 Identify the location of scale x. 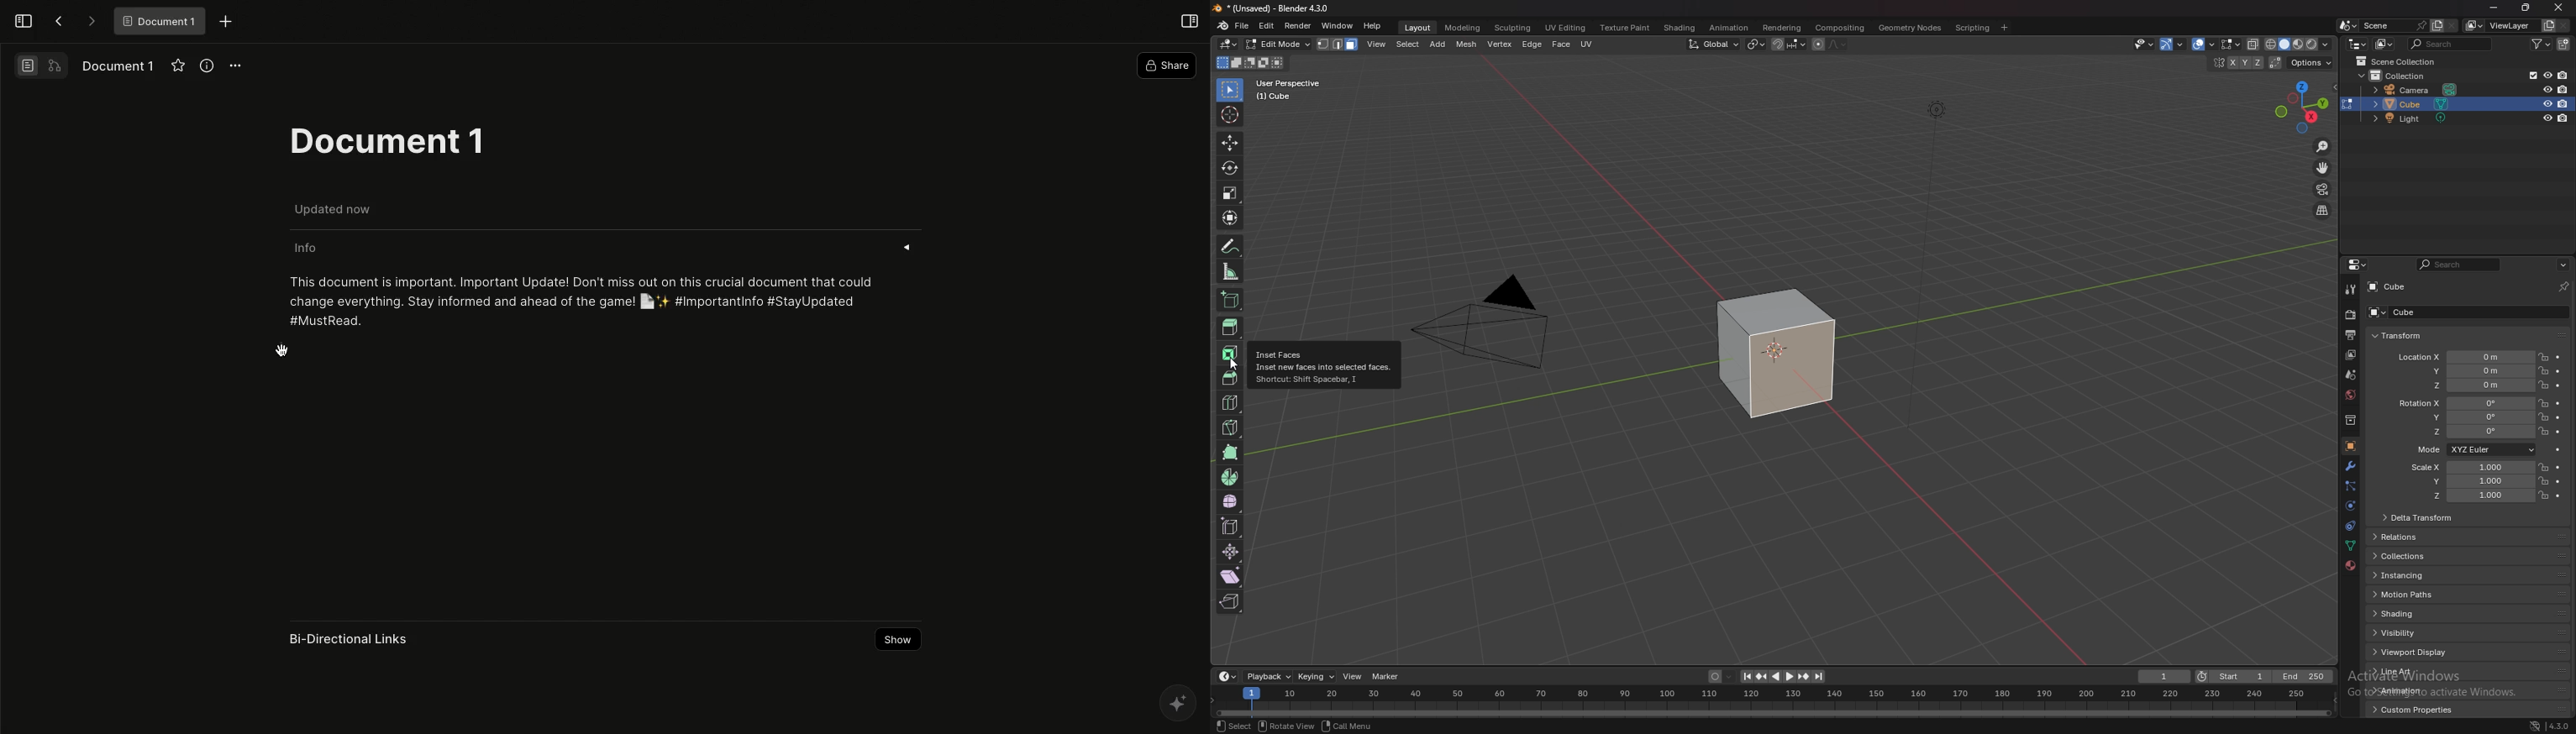
(2467, 467).